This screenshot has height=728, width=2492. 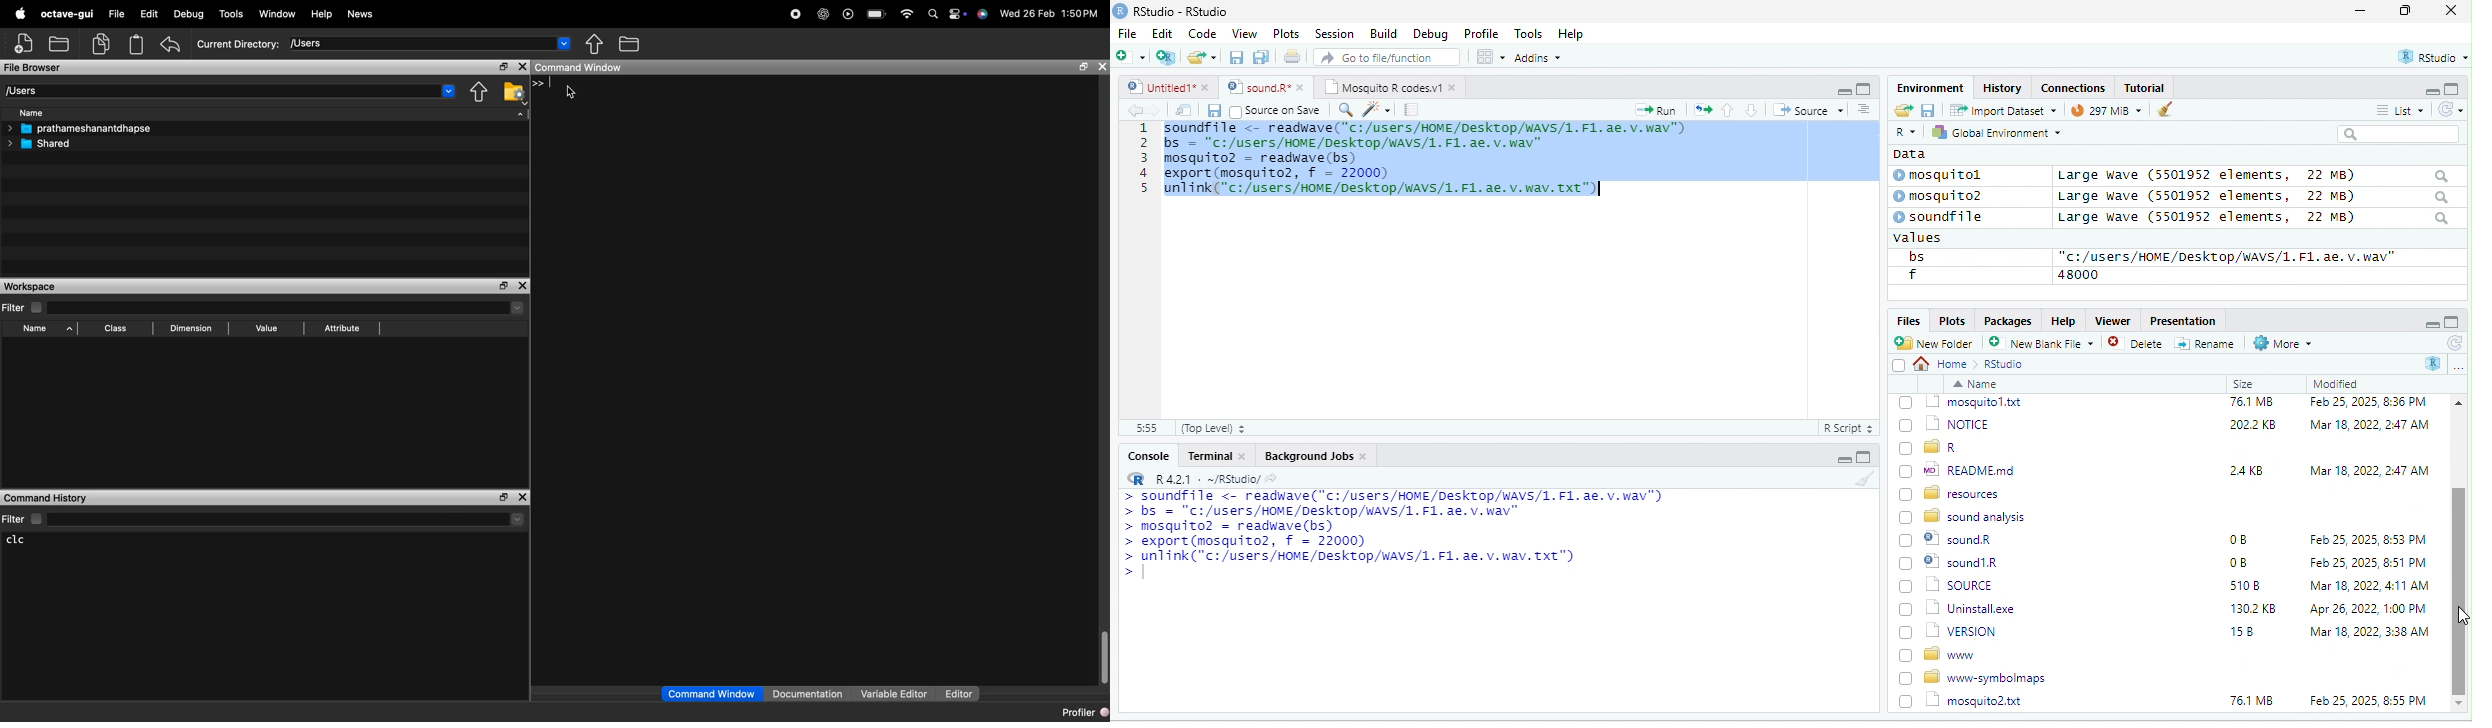 I want to click on 5108, so click(x=2240, y=680).